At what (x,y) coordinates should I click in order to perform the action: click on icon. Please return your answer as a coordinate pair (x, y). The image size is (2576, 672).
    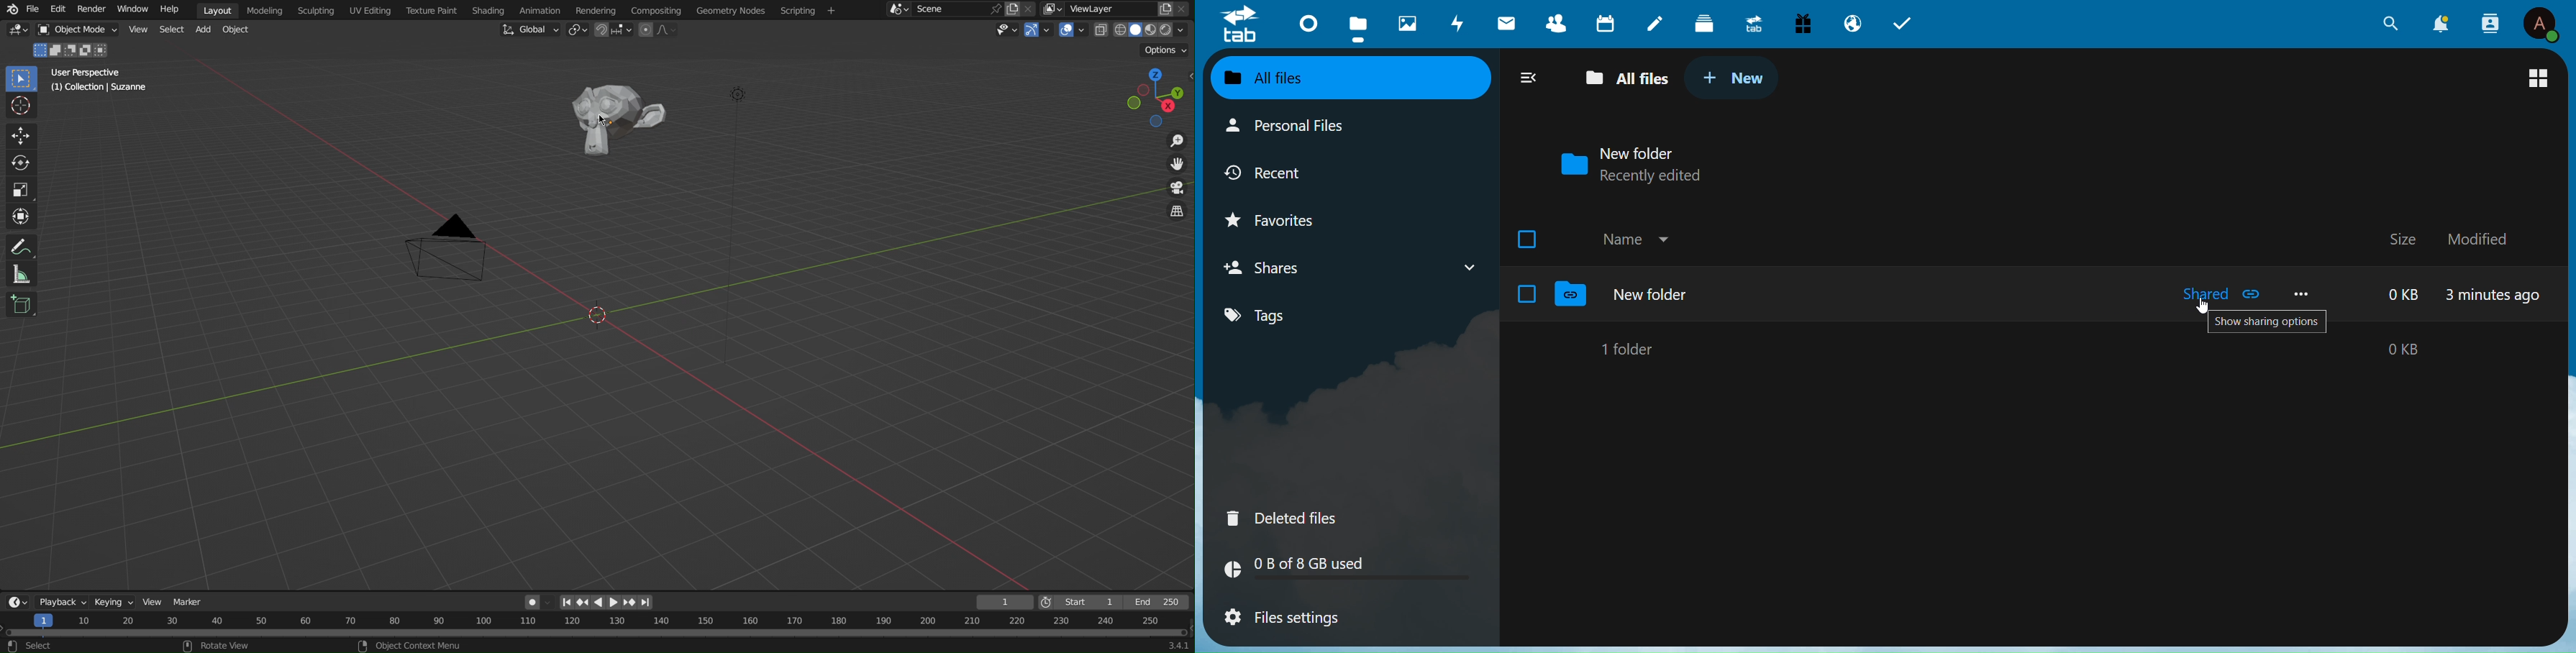
    Looking at the image, I should click on (363, 646).